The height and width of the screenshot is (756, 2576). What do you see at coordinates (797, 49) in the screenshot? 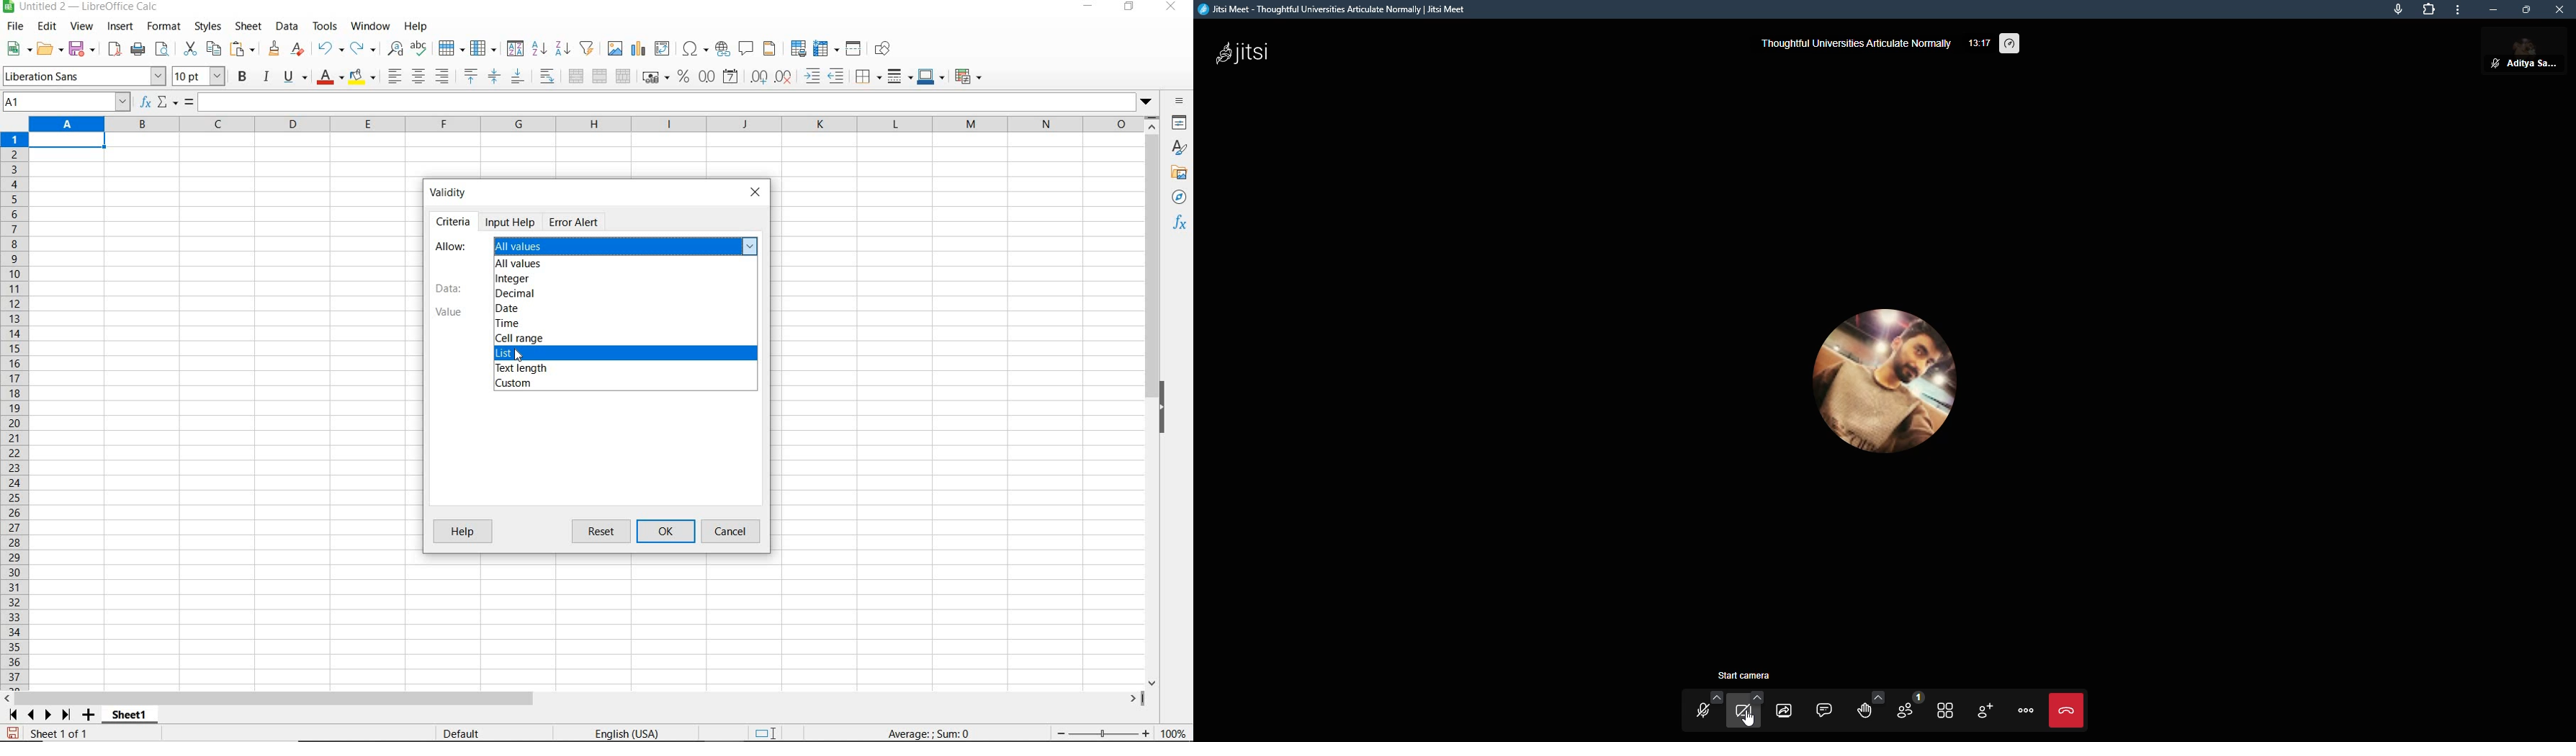
I see `define print area` at bounding box center [797, 49].